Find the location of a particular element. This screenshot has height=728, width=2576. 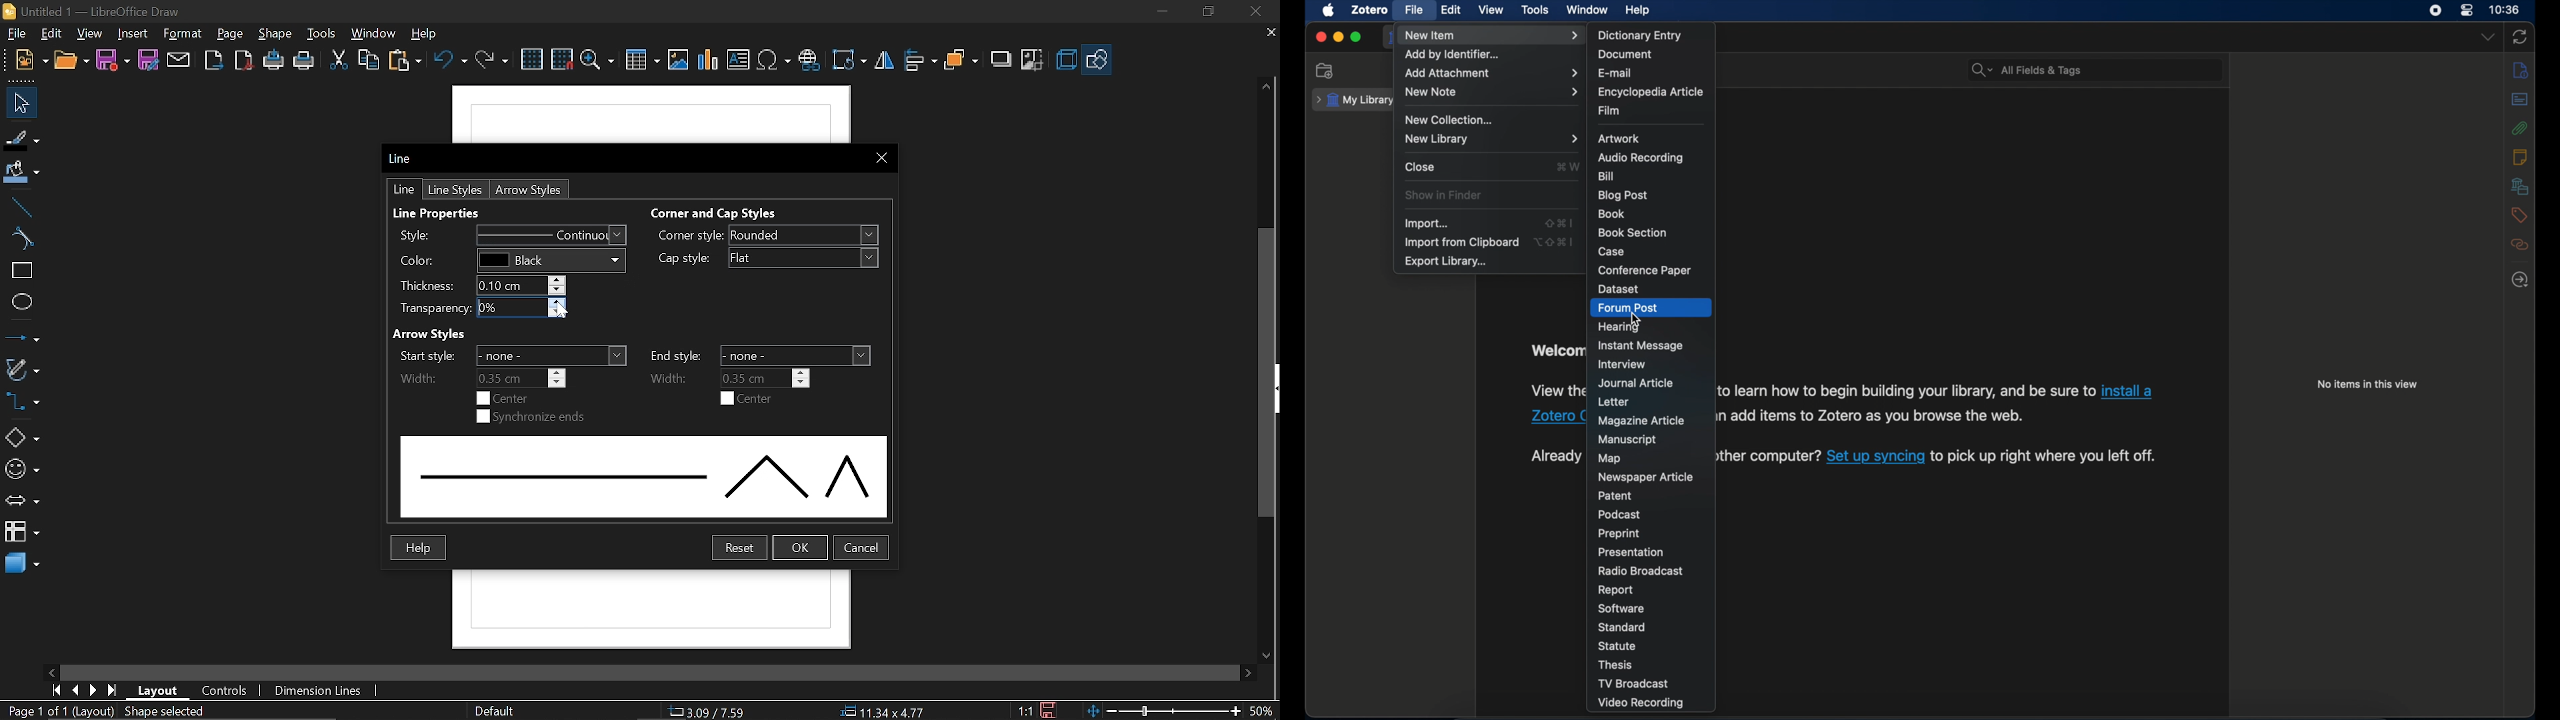

crop is located at coordinates (1033, 59).